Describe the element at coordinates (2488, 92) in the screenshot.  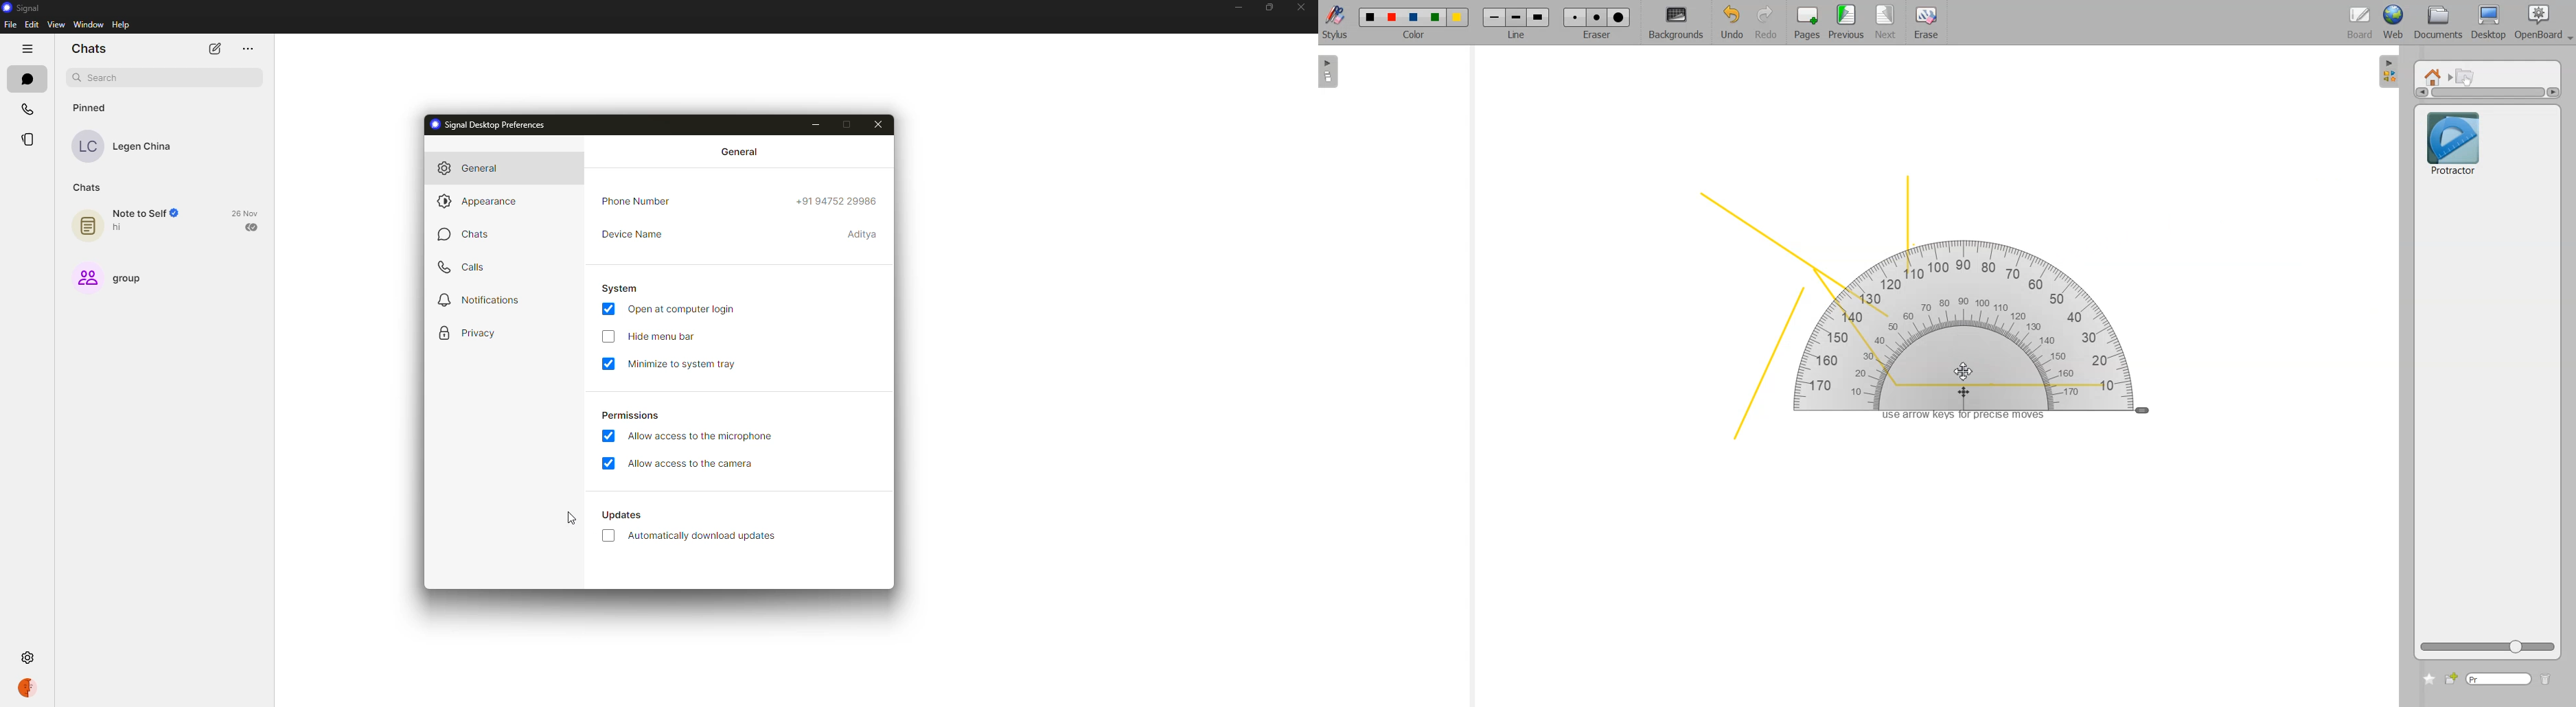
I see `Vertical scrollbar` at that location.